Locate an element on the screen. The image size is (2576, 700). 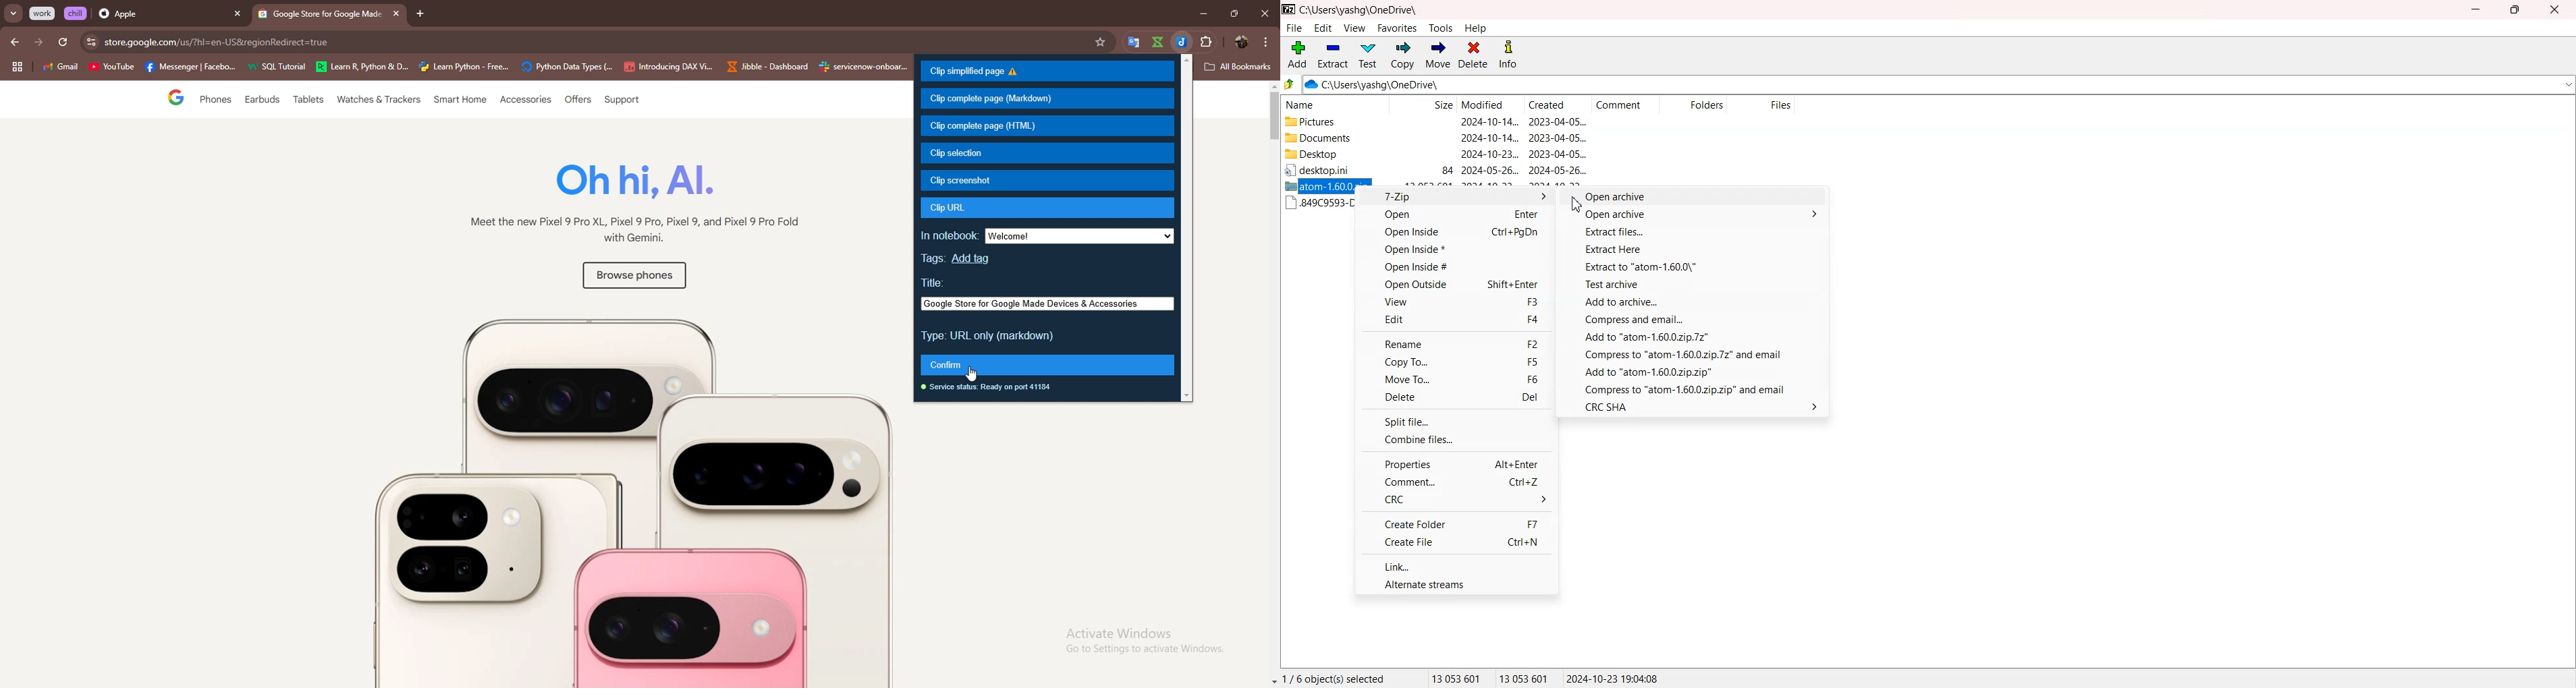
support is located at coordinates (621, 101).